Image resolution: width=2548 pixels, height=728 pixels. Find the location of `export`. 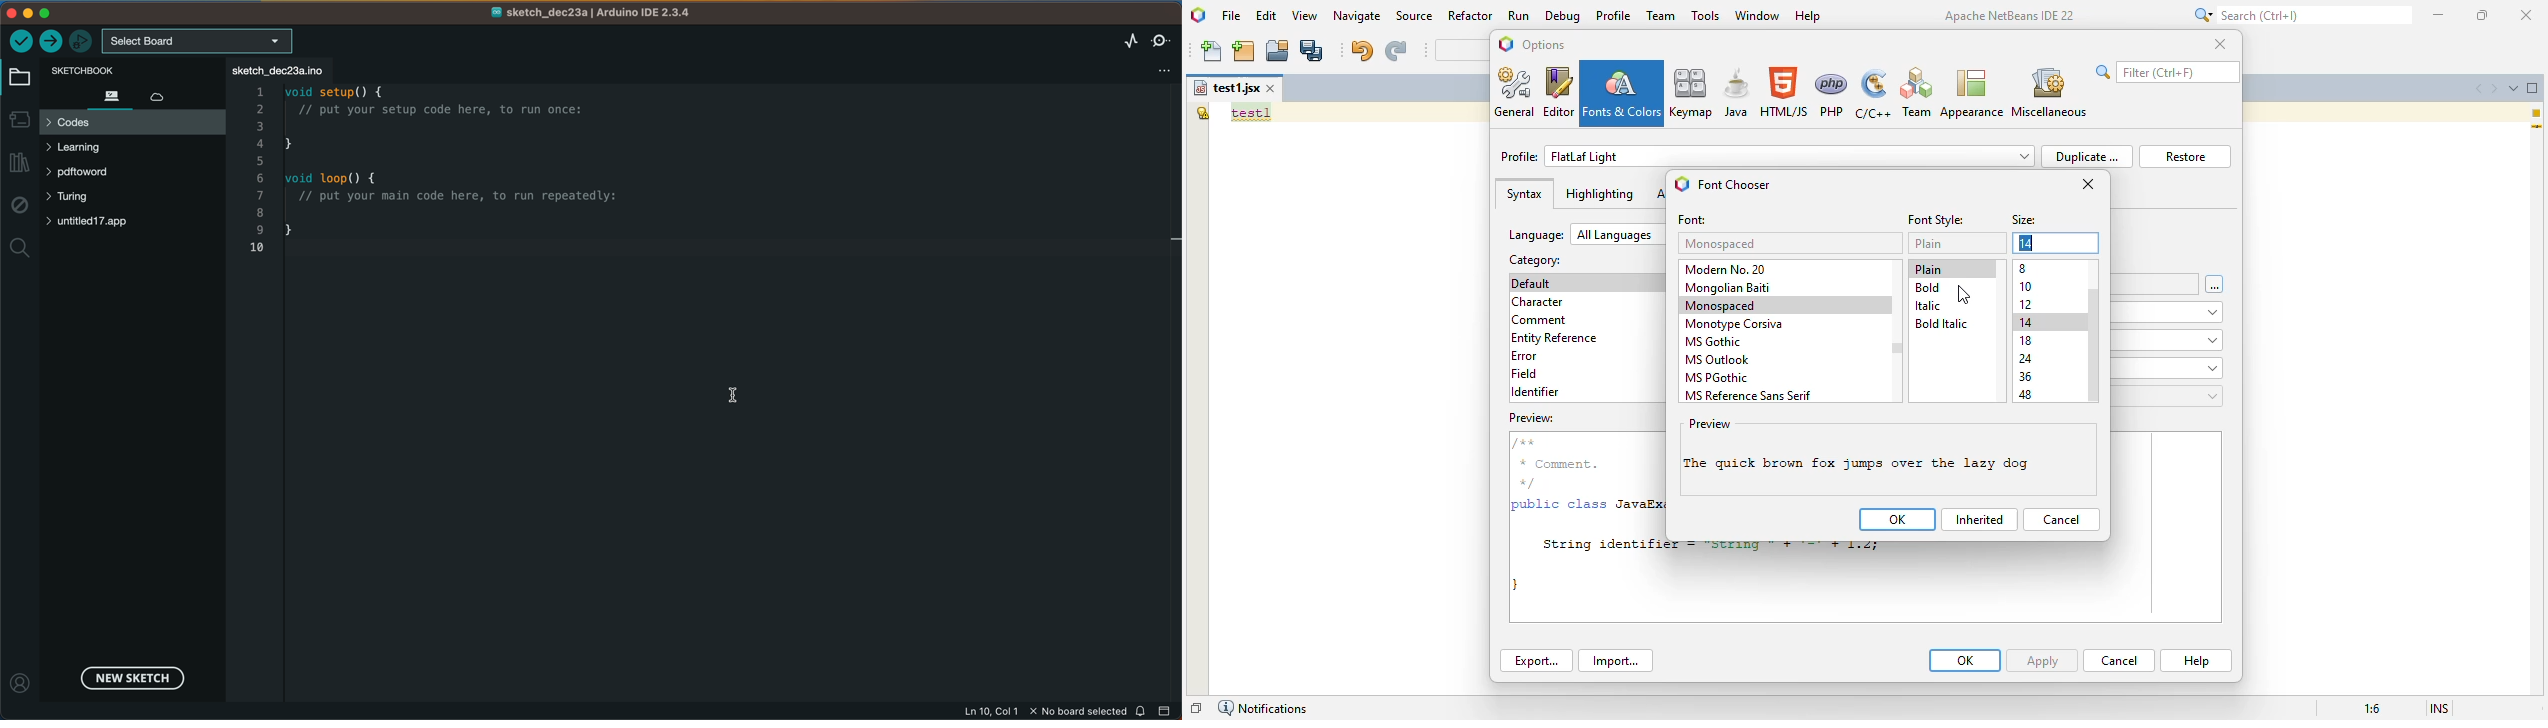

export is located at coordinates (1536, 661).